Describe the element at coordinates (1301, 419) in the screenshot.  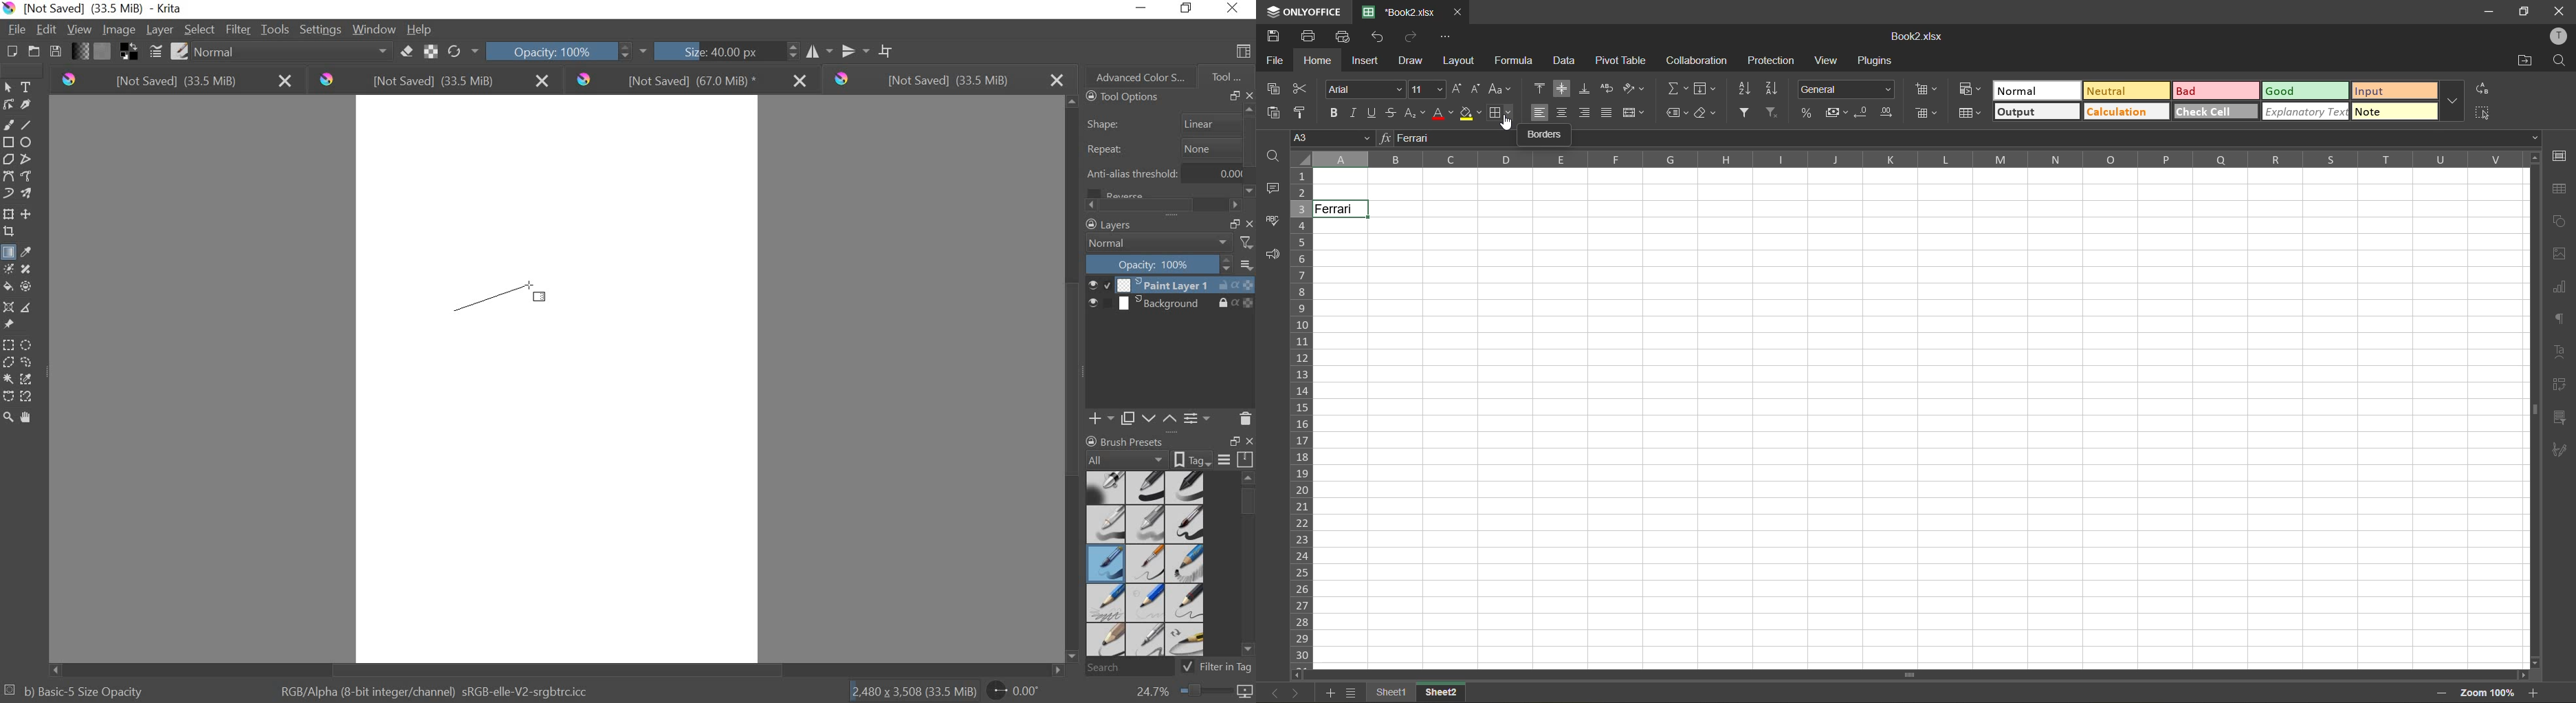
I see `row numbers` at that location.